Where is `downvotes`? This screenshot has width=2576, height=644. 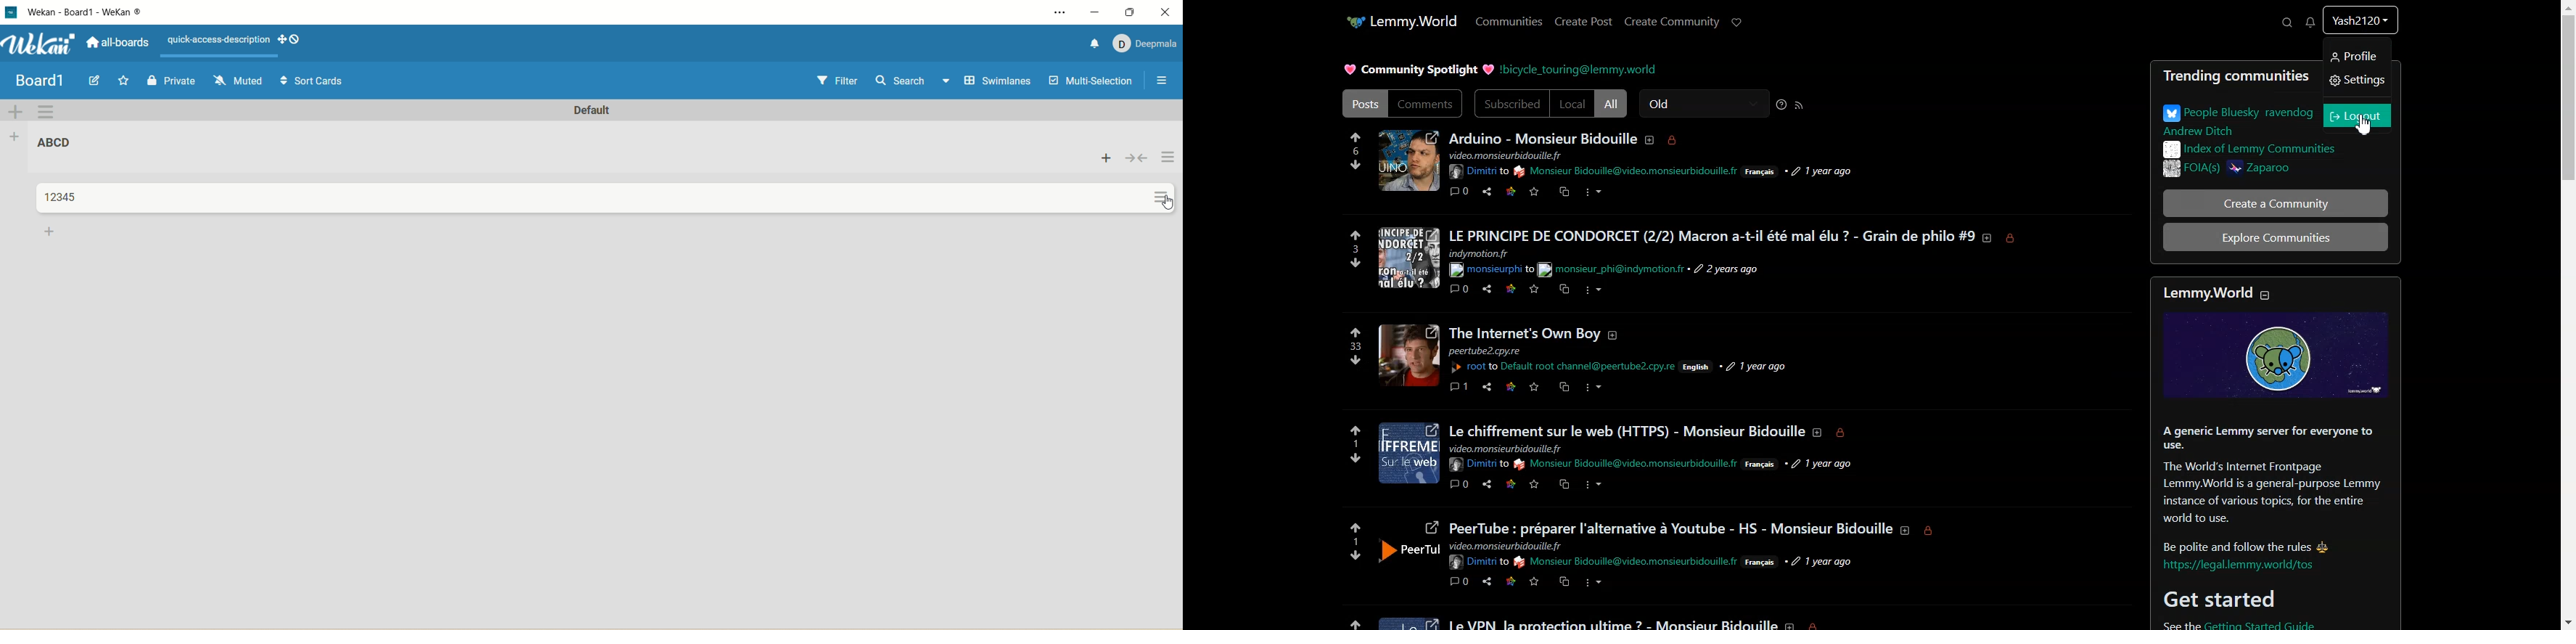 downvotes is located at coordinates (1346, 459).